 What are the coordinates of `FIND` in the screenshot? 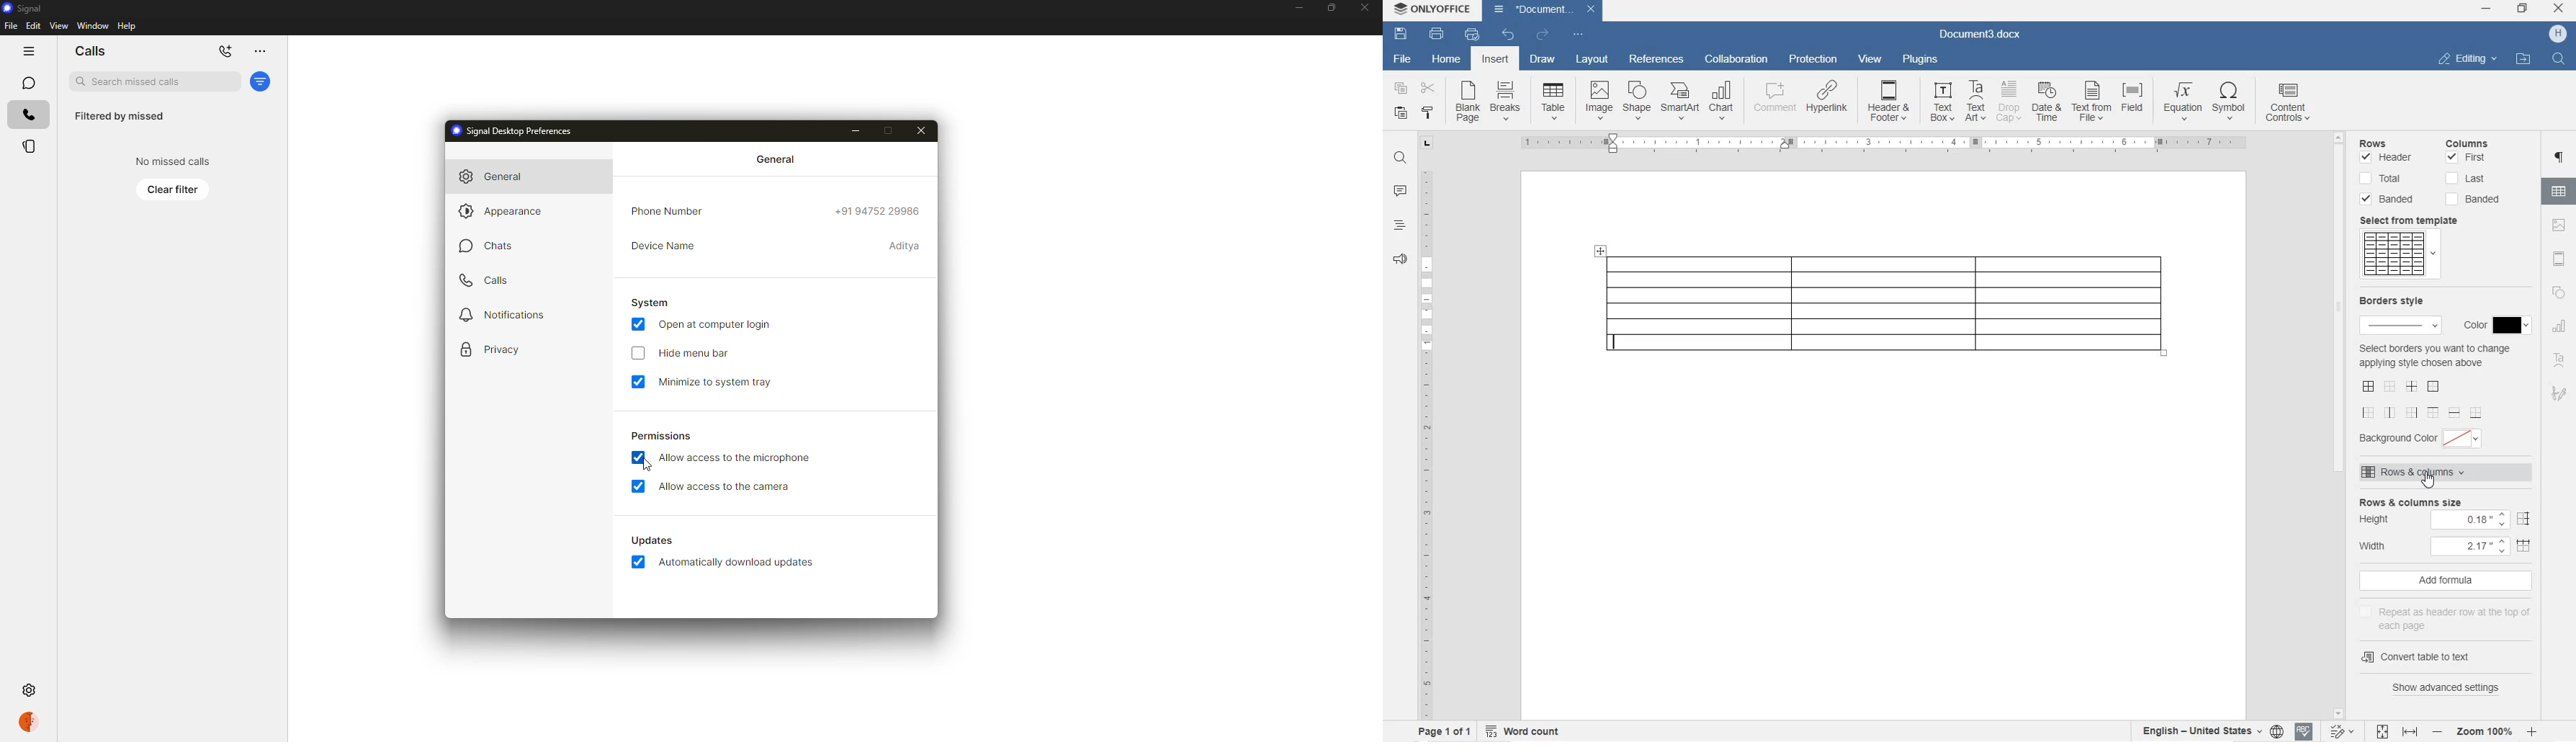 It's located at (1400, 160).